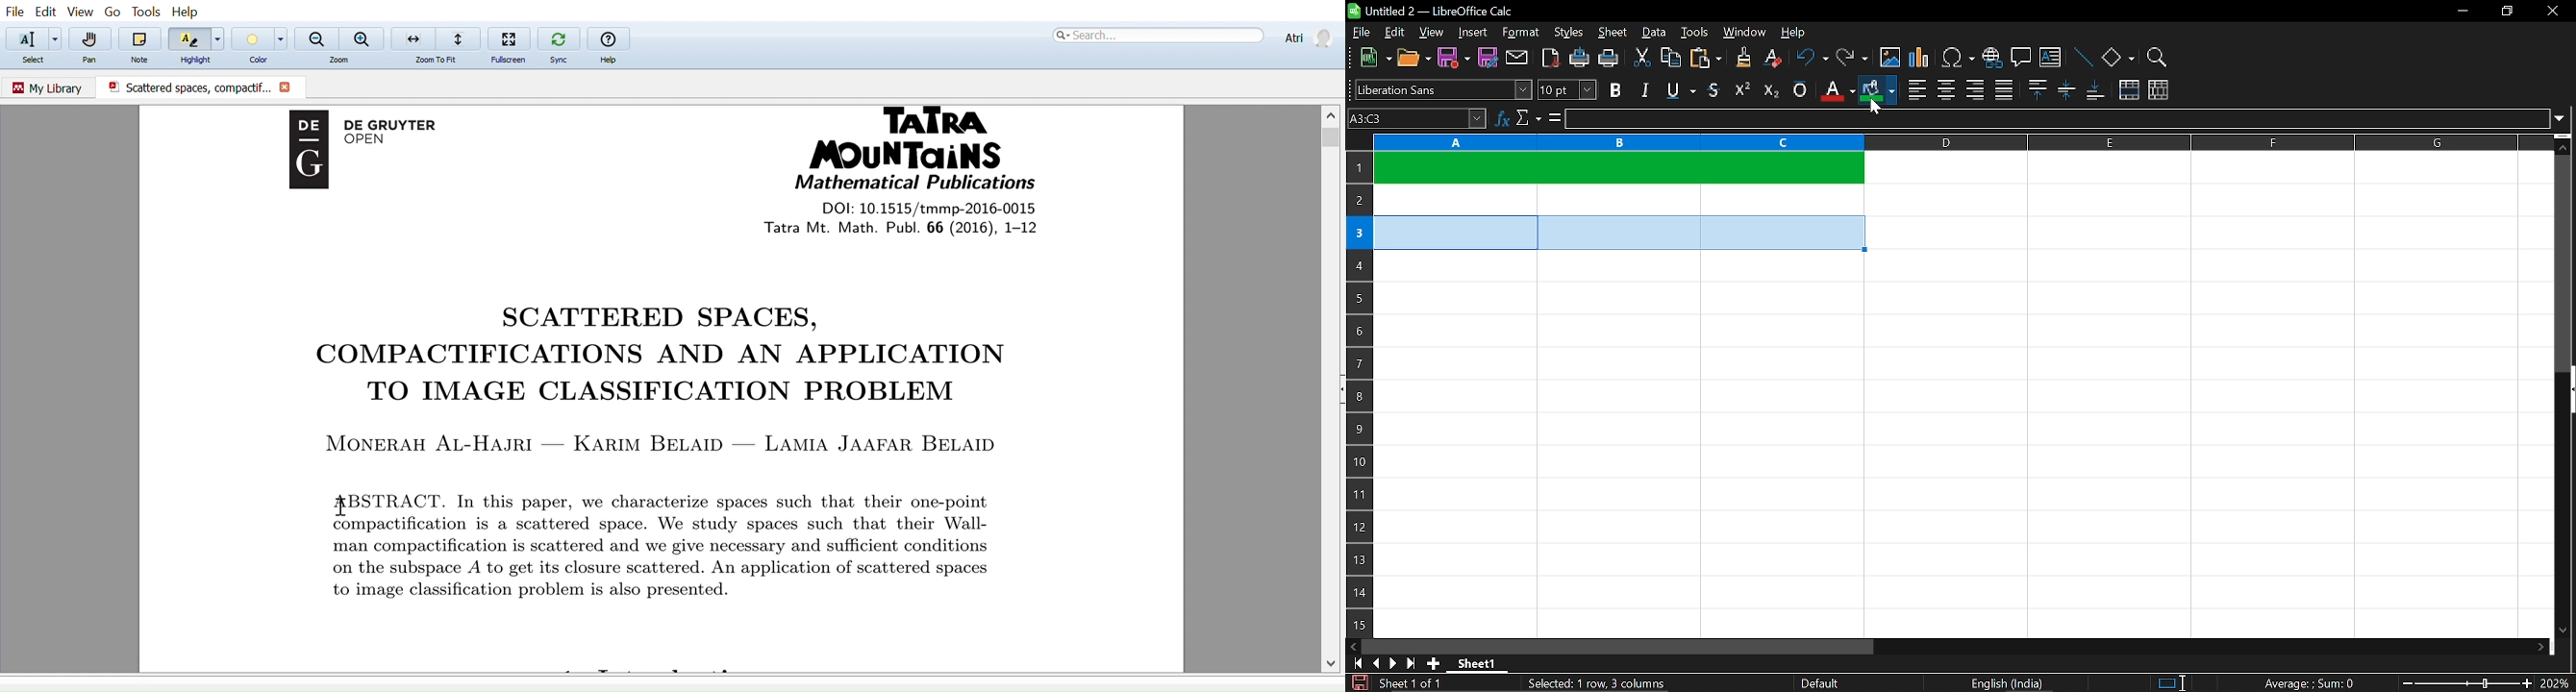  I want to click on insert comment, so click(2020, 58).